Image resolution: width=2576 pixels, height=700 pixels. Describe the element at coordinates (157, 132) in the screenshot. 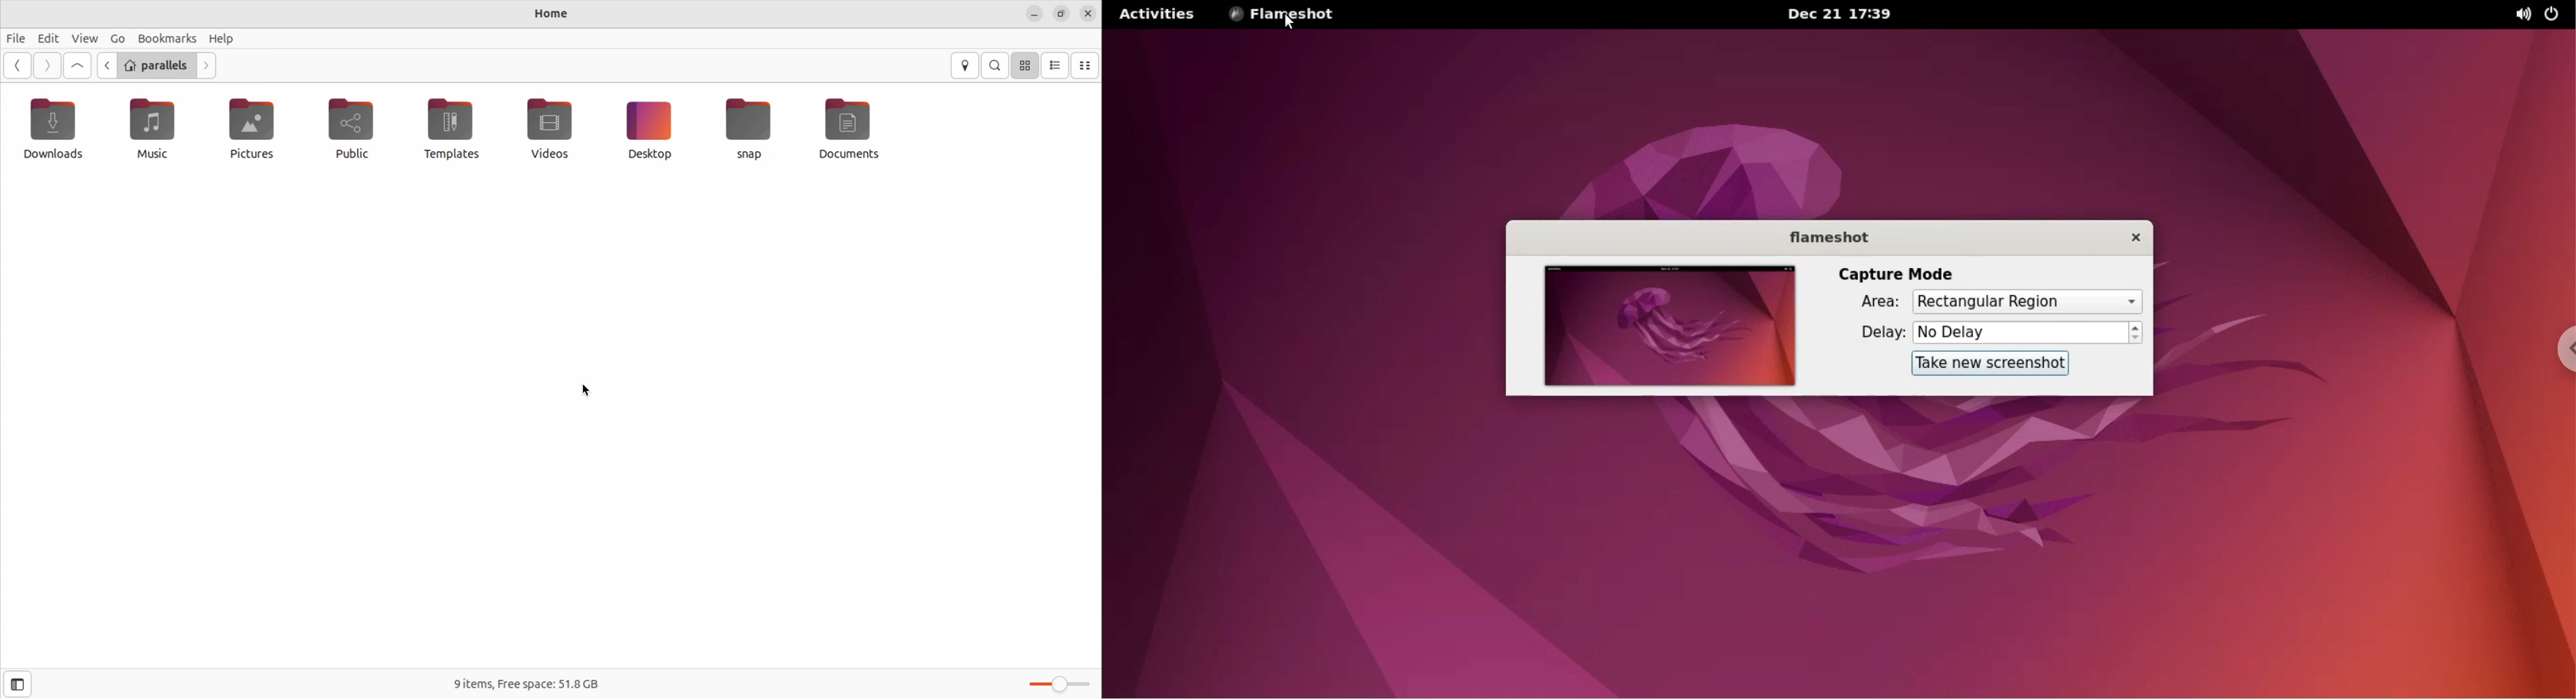

I see `music file` at that location.